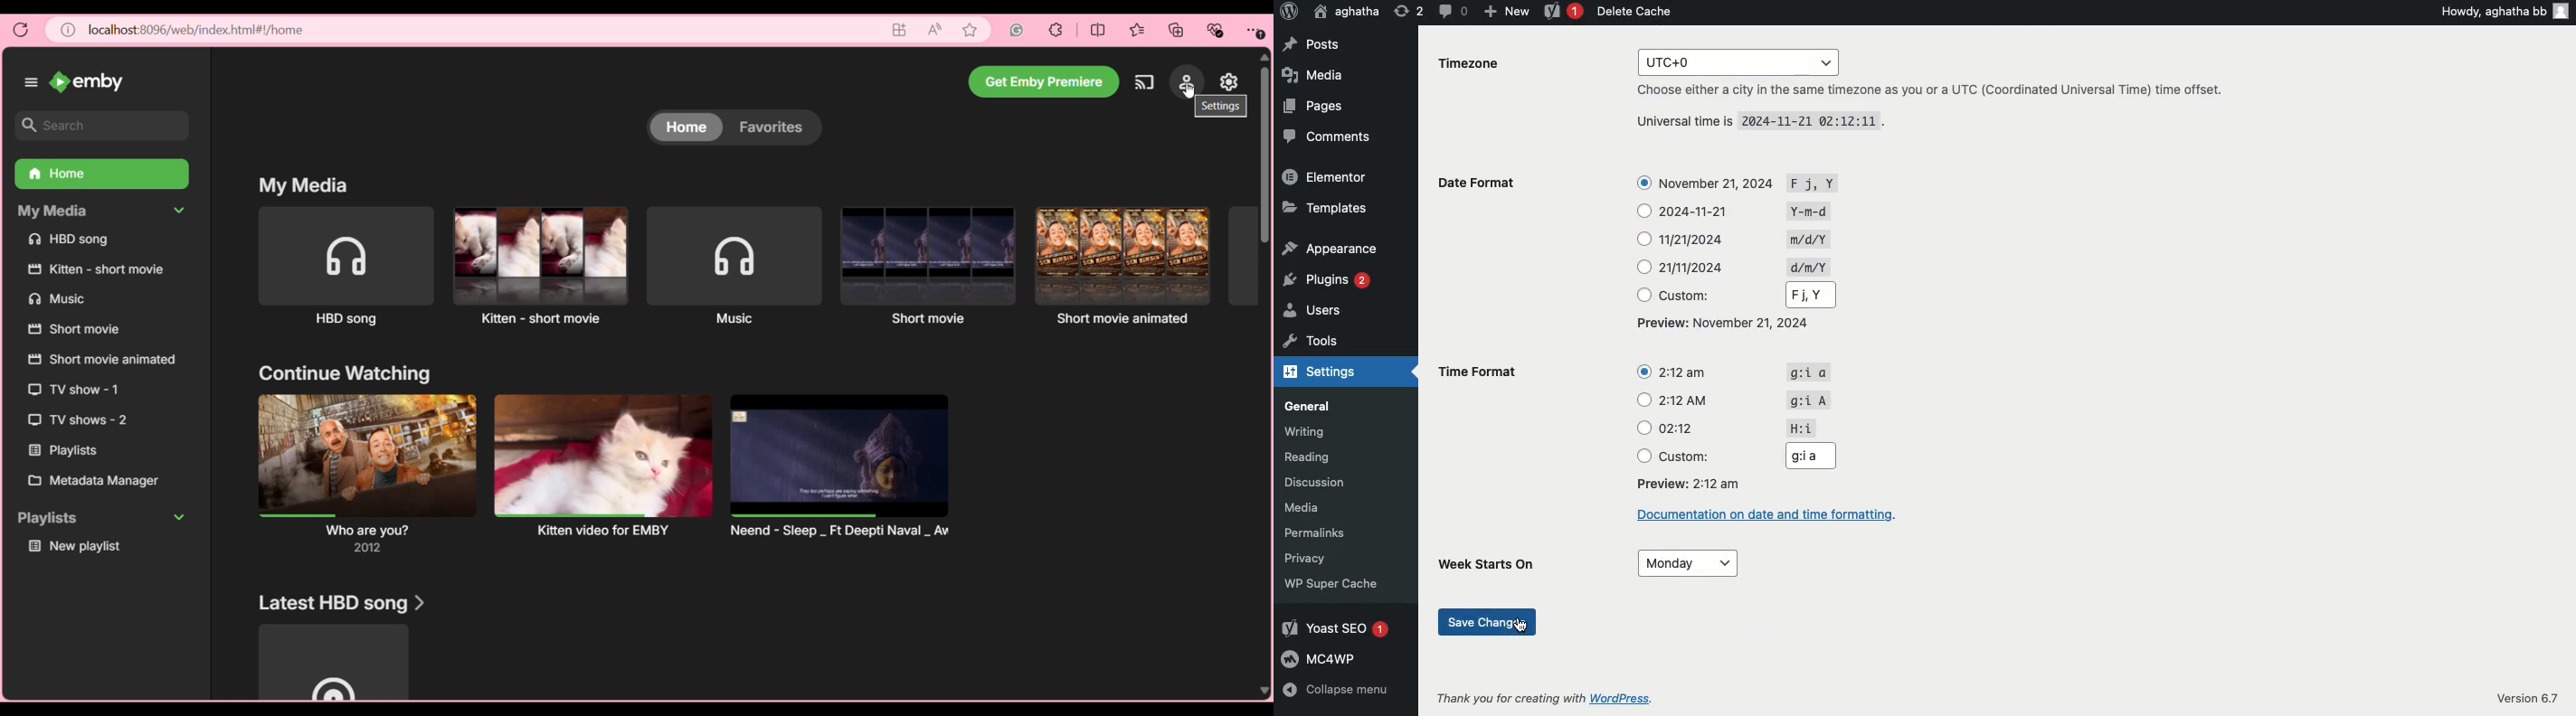 This screenshot has width=2576, height=728. Describe the element at coordinates (1740, 62) in the screenshot. I see `UTC+0 ` at that location.